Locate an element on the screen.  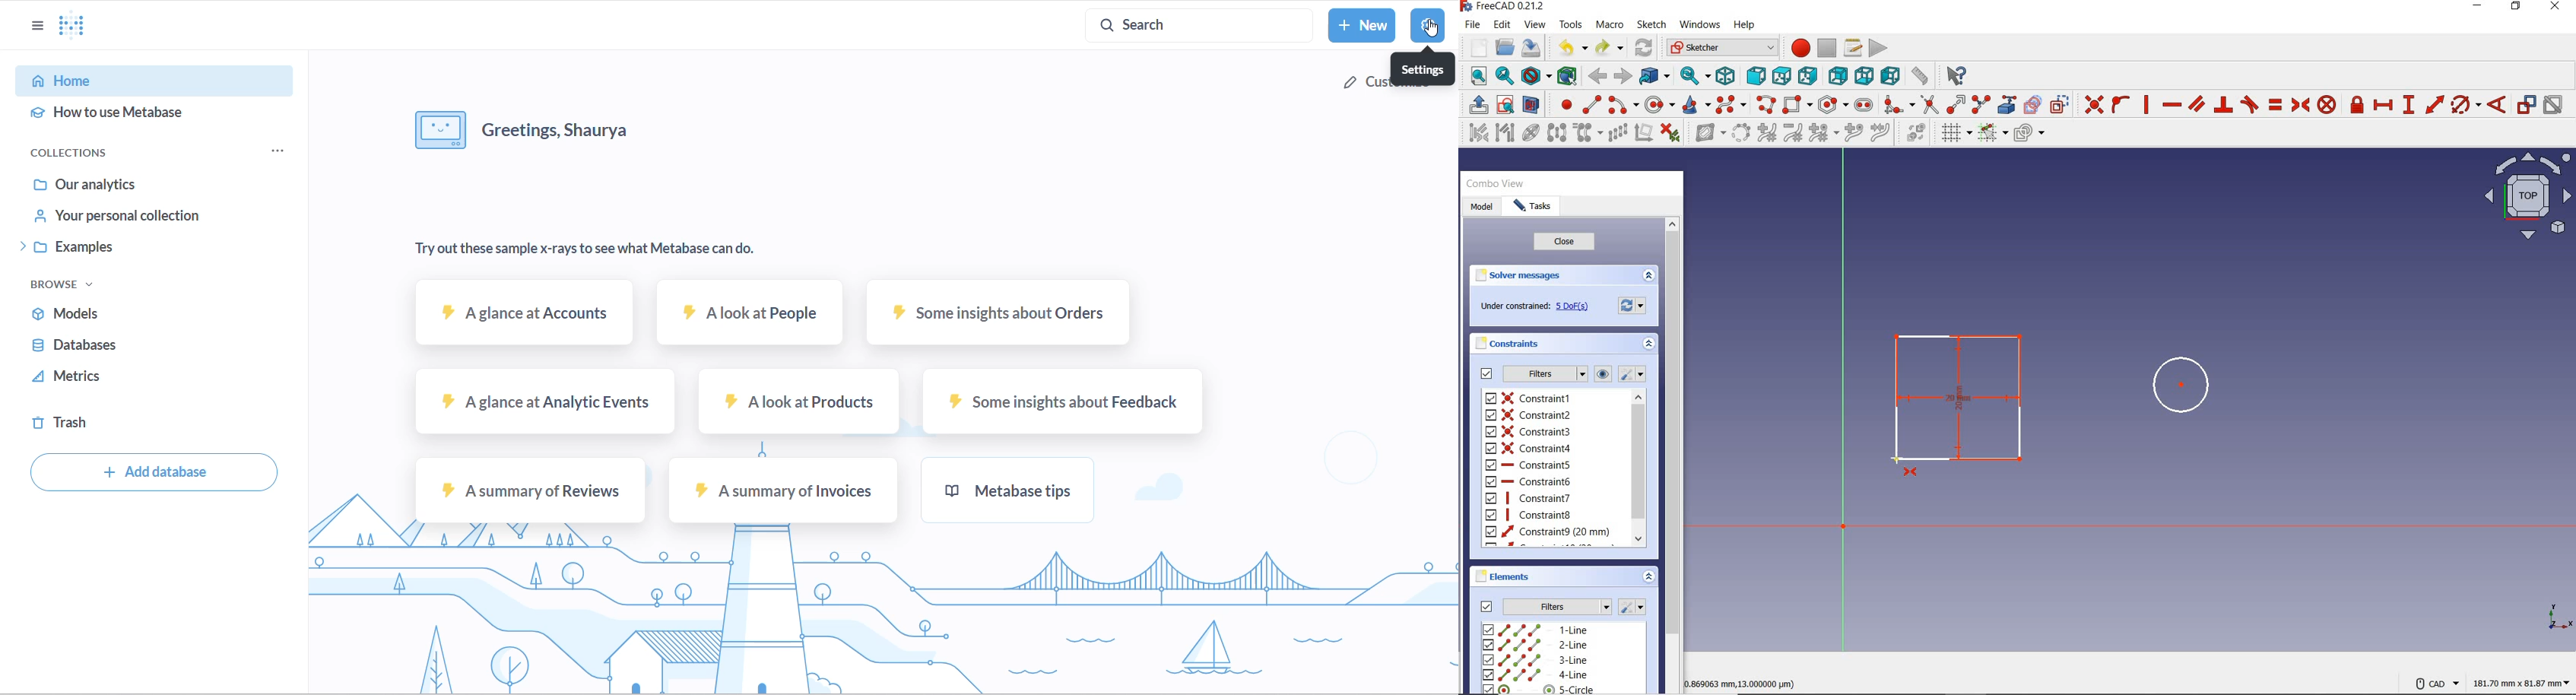
constrain distance is located at coordinates (2433, 105).